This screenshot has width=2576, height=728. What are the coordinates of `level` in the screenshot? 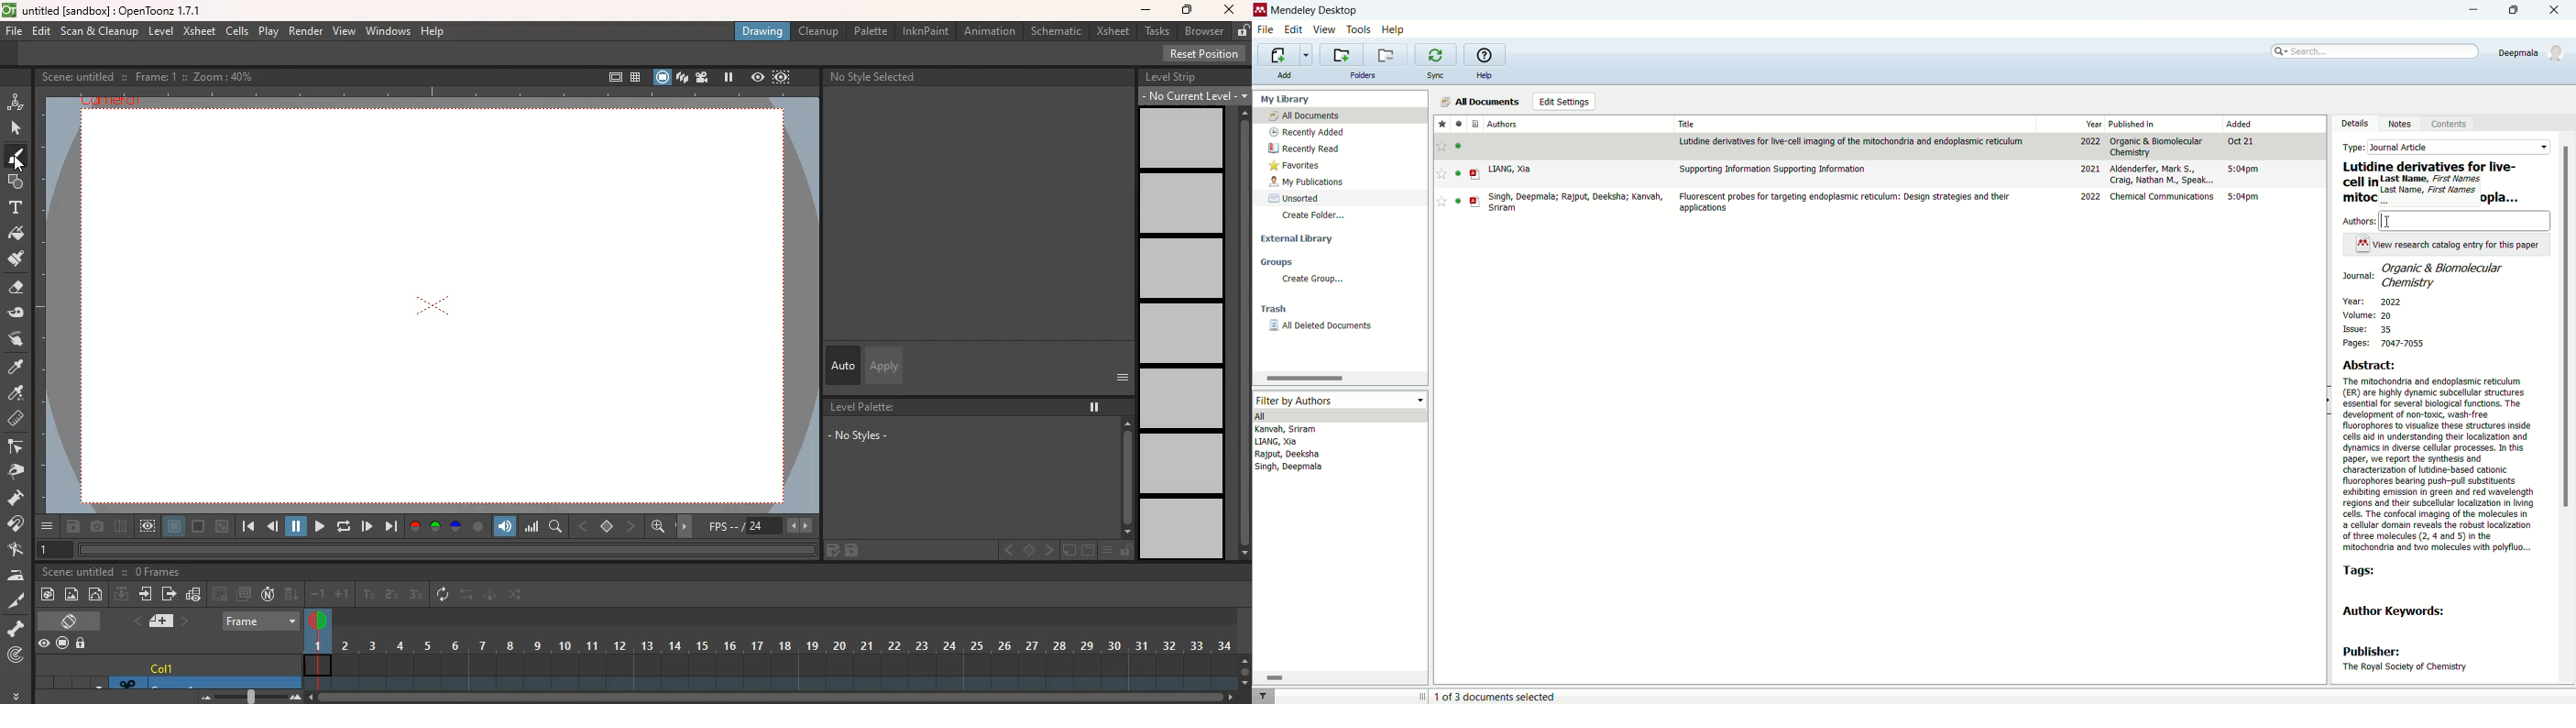 It's located at (1180, 336).